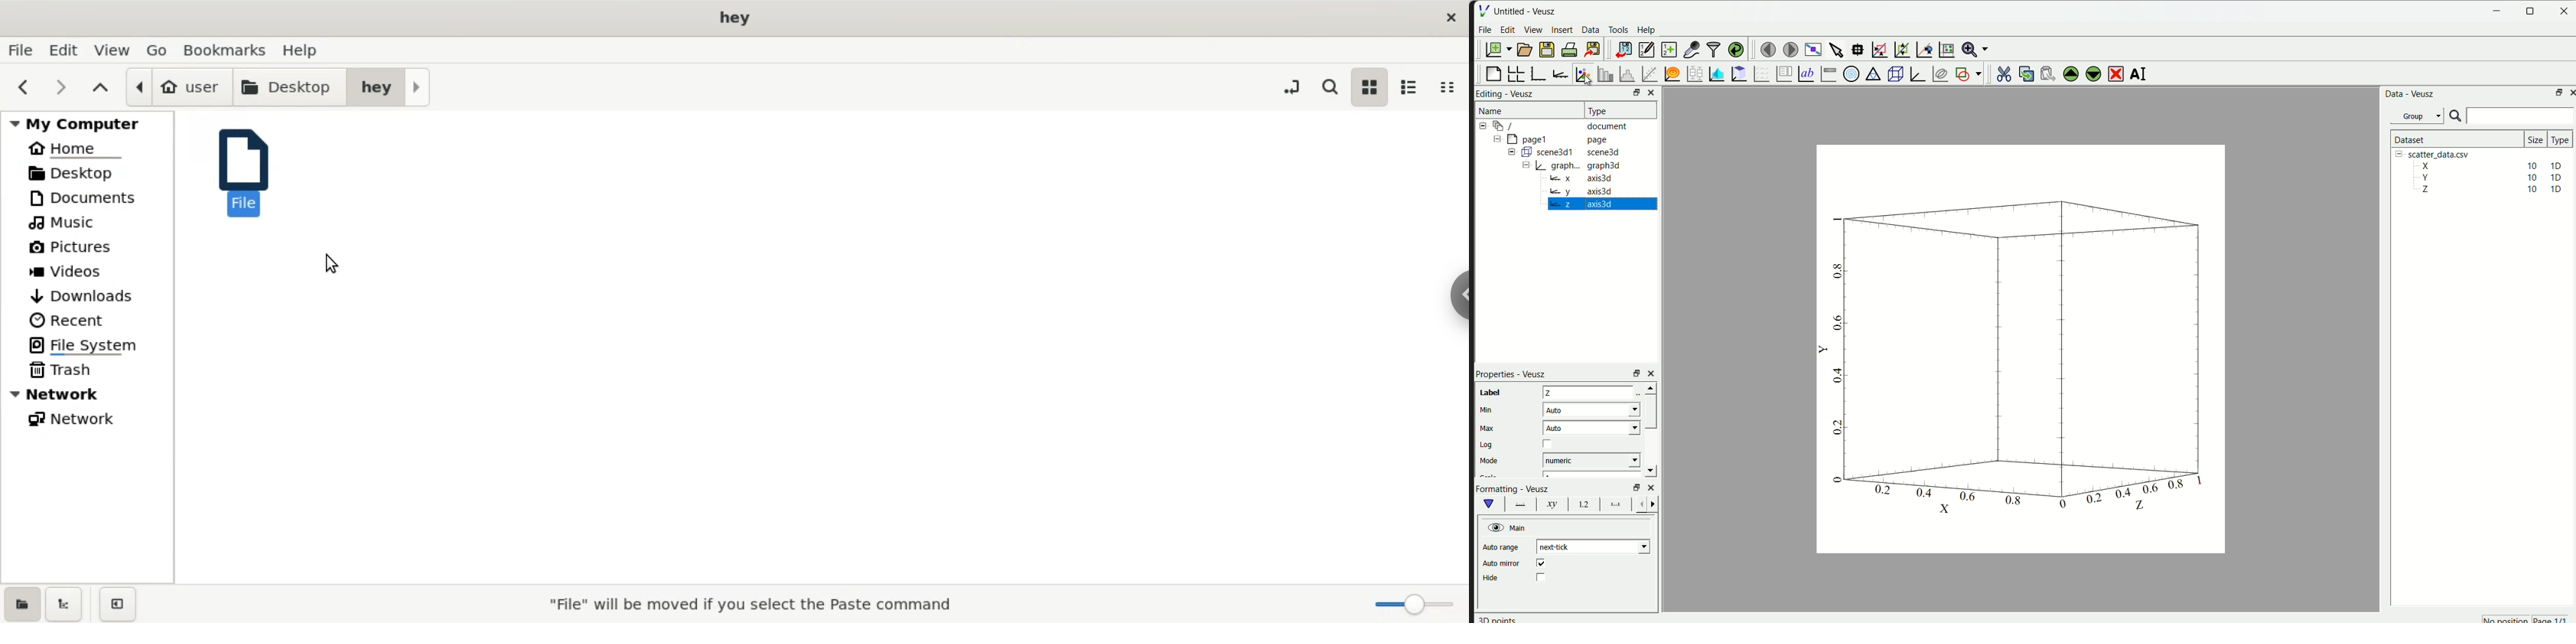  I want to click on show treeview, so click(67, 605).